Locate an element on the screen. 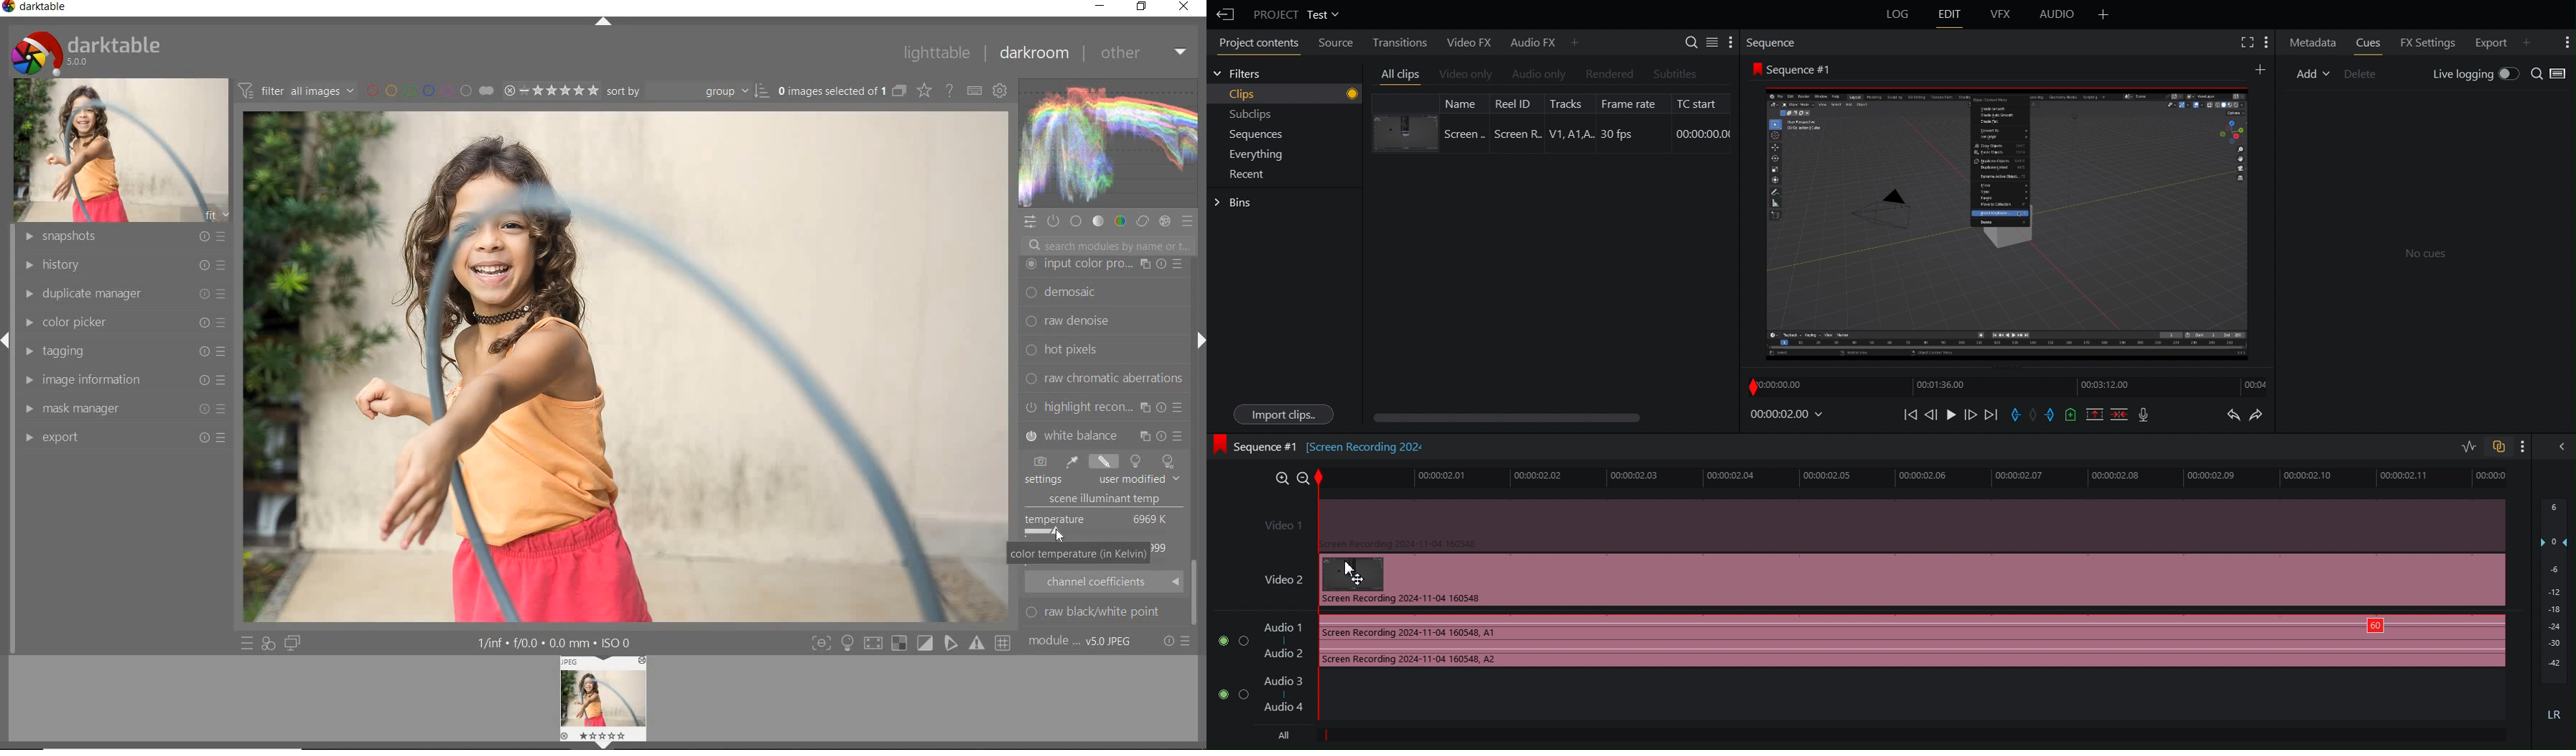 This screenshot has width=2576, height=756. enable for online help is located at coordinates (949, 91).